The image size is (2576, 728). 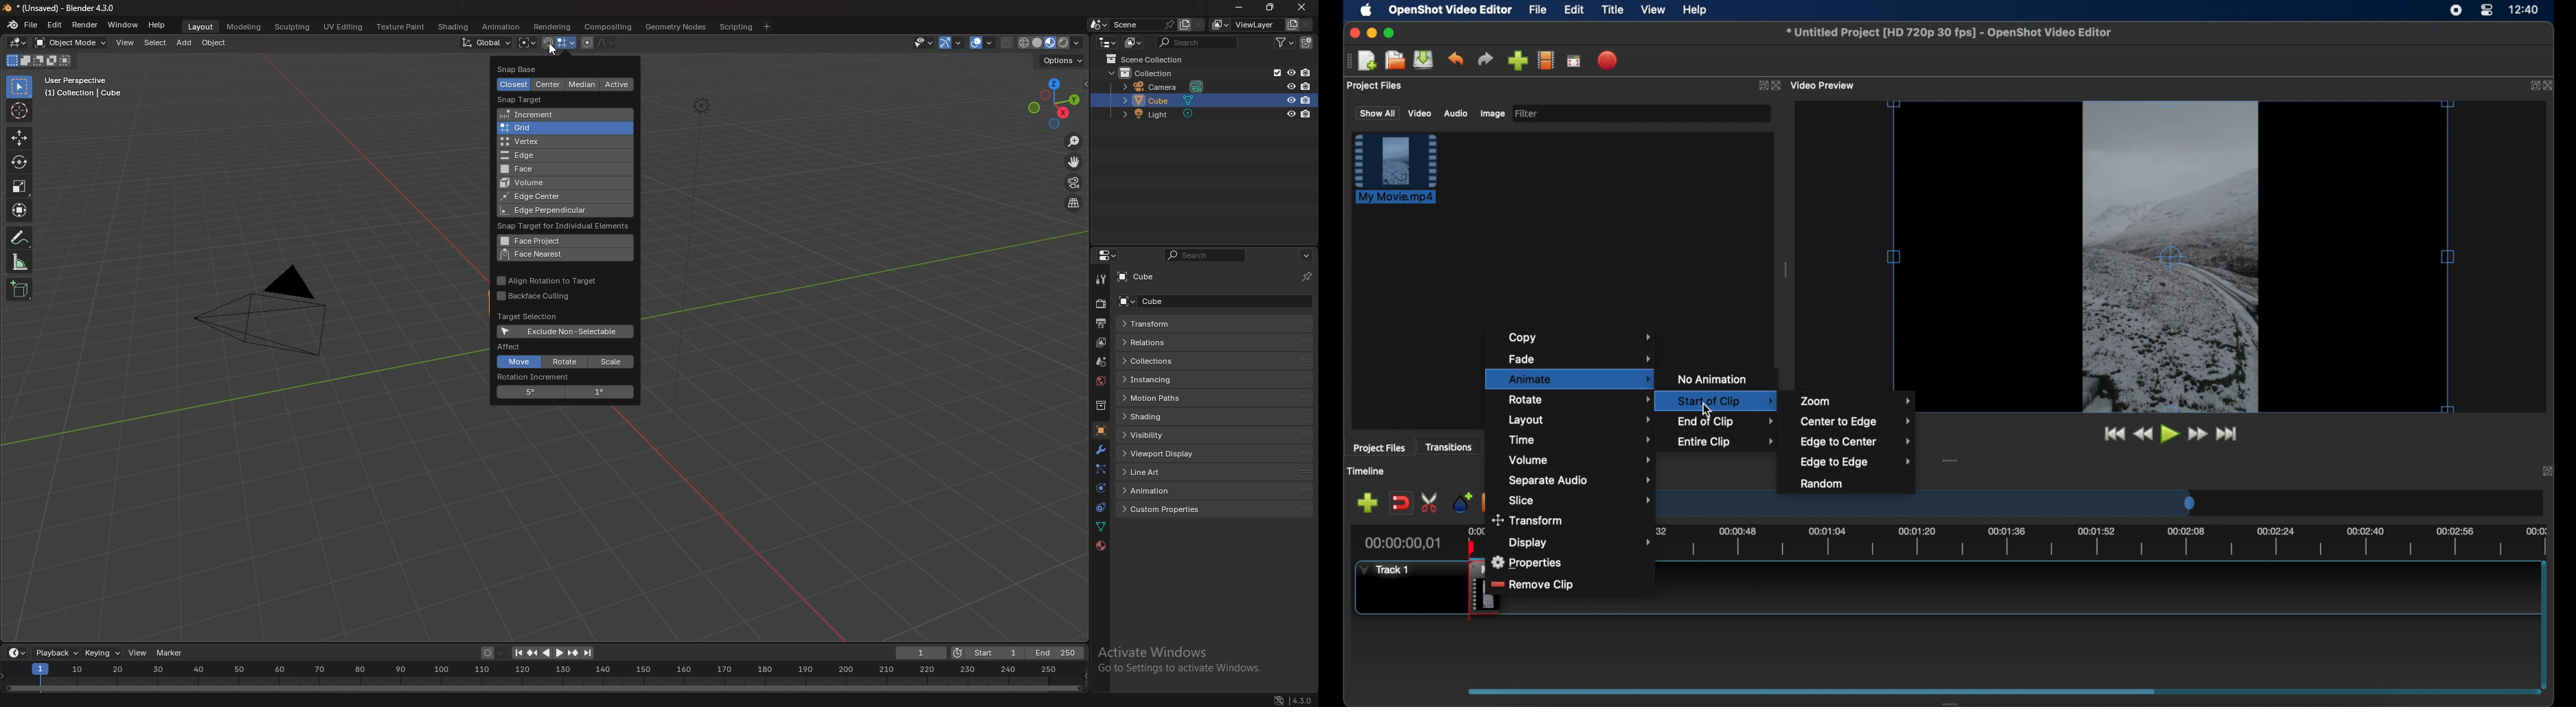 What do you see at coordinates (293, 26) in the screenshot?
I see `sculpting` at bounding box center [293, 26].